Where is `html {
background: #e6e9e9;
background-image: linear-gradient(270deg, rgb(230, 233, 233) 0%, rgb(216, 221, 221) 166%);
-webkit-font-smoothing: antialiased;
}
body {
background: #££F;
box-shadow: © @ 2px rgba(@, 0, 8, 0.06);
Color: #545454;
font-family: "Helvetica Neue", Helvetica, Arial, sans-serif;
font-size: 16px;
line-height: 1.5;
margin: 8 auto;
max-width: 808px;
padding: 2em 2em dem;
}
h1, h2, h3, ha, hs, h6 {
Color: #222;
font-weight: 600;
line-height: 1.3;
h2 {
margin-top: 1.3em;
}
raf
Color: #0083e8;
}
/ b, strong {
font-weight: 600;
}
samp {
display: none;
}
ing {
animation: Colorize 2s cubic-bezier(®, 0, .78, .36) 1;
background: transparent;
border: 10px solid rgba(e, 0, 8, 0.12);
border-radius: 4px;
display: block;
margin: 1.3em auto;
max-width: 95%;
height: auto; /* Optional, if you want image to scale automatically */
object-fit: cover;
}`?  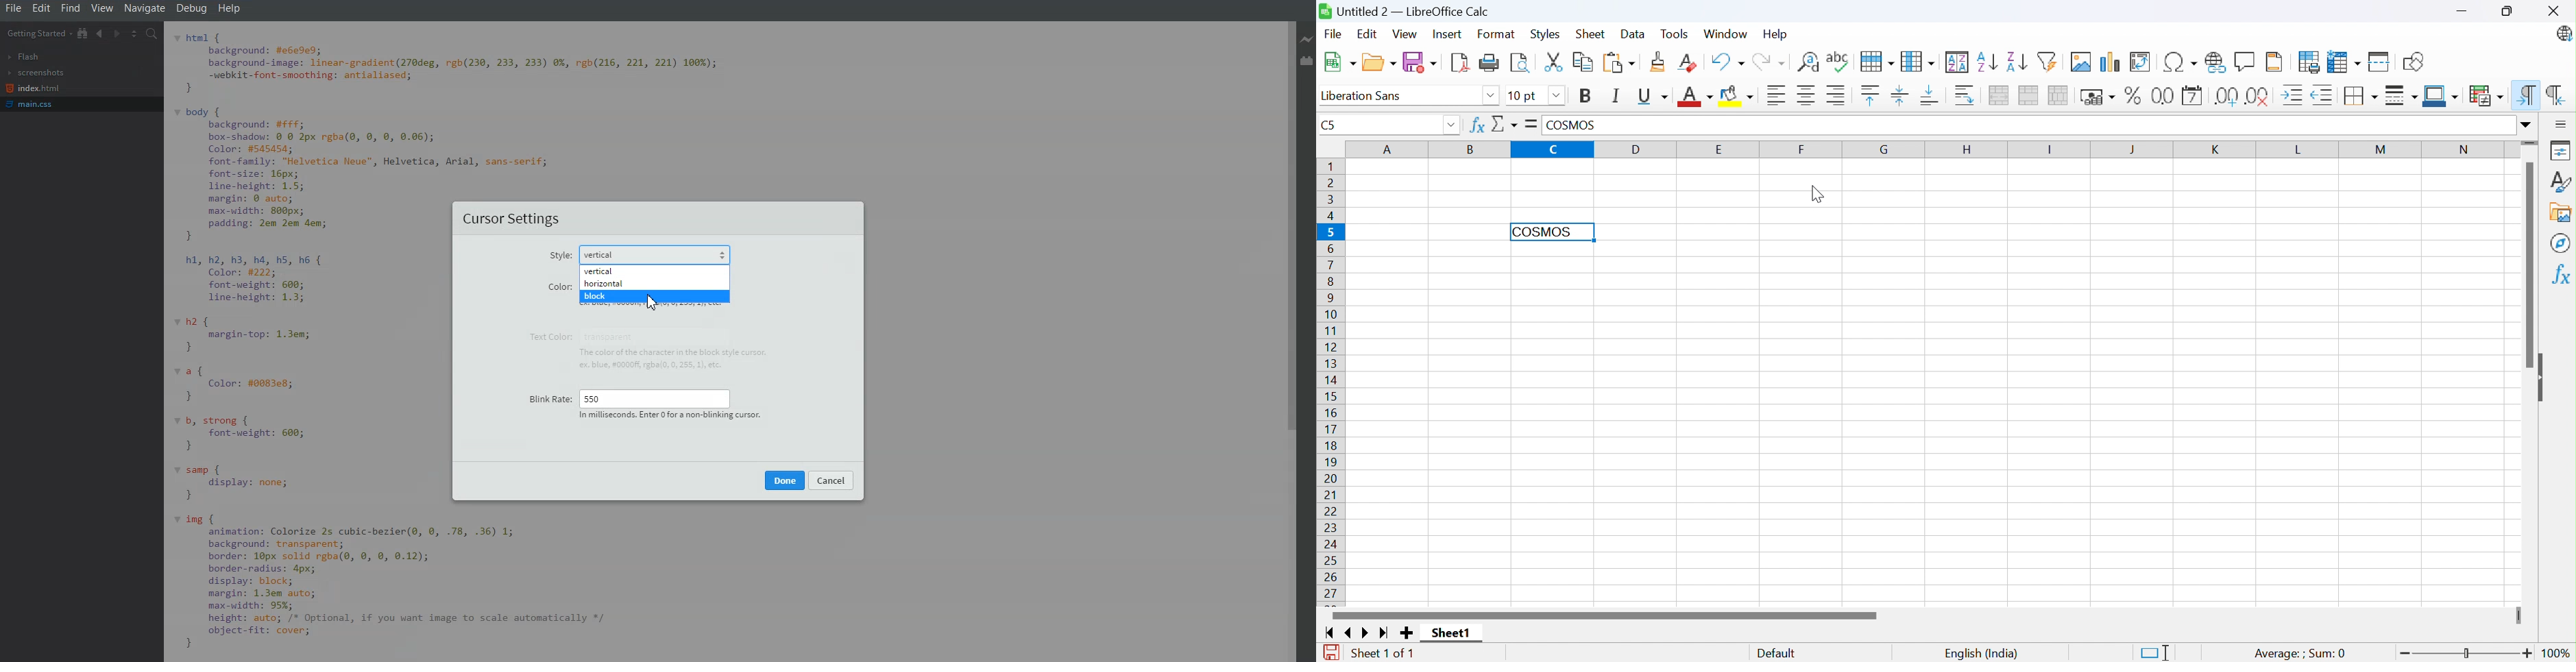 html {
background: #e6e9e9;
background-image: linear-gradient(270deg, rgb(230, 233, 233) 0%, rgb(216, 221, 221) 166%);
-webkit-font-smoothing: antialiased;
}
body {
background: #££F;
box-shadow: © @ 2px rgba(@, 0, 8, 0.06);
Color: #545454;
font-family: "Helvetica Neue", Helvetica, Arial, sans-serif;
font-size: 16px;
line-height: 1.5;
margin: 8 auto;
max-width: 808px;
padding: 2em 2em dem;
}
h1, h2, h3, ha, hs, h6 {
Color: #222;
font-weight: 600;
line-height: 1.3;
h2 {
margin-top: 1.3em;
}
raf
Color: #0083e8;
}
/ b, strong {
font-weight: 600;
}
samp {
display: none;
}
ing {
animation: Colorize 2s cubic-bezier(®, 0, .78, .36) 1;
background: transparent;
border: 10px solid rgba(e, 0, 8, 0.12);
border-radius: 4px;
display: block;
margin: 1.3em auto;
max-width: 95%;
height: auto; /* Optional, if you want image to scale automatically */
object-fit: cover;
} is located at coordinates (312, 344).